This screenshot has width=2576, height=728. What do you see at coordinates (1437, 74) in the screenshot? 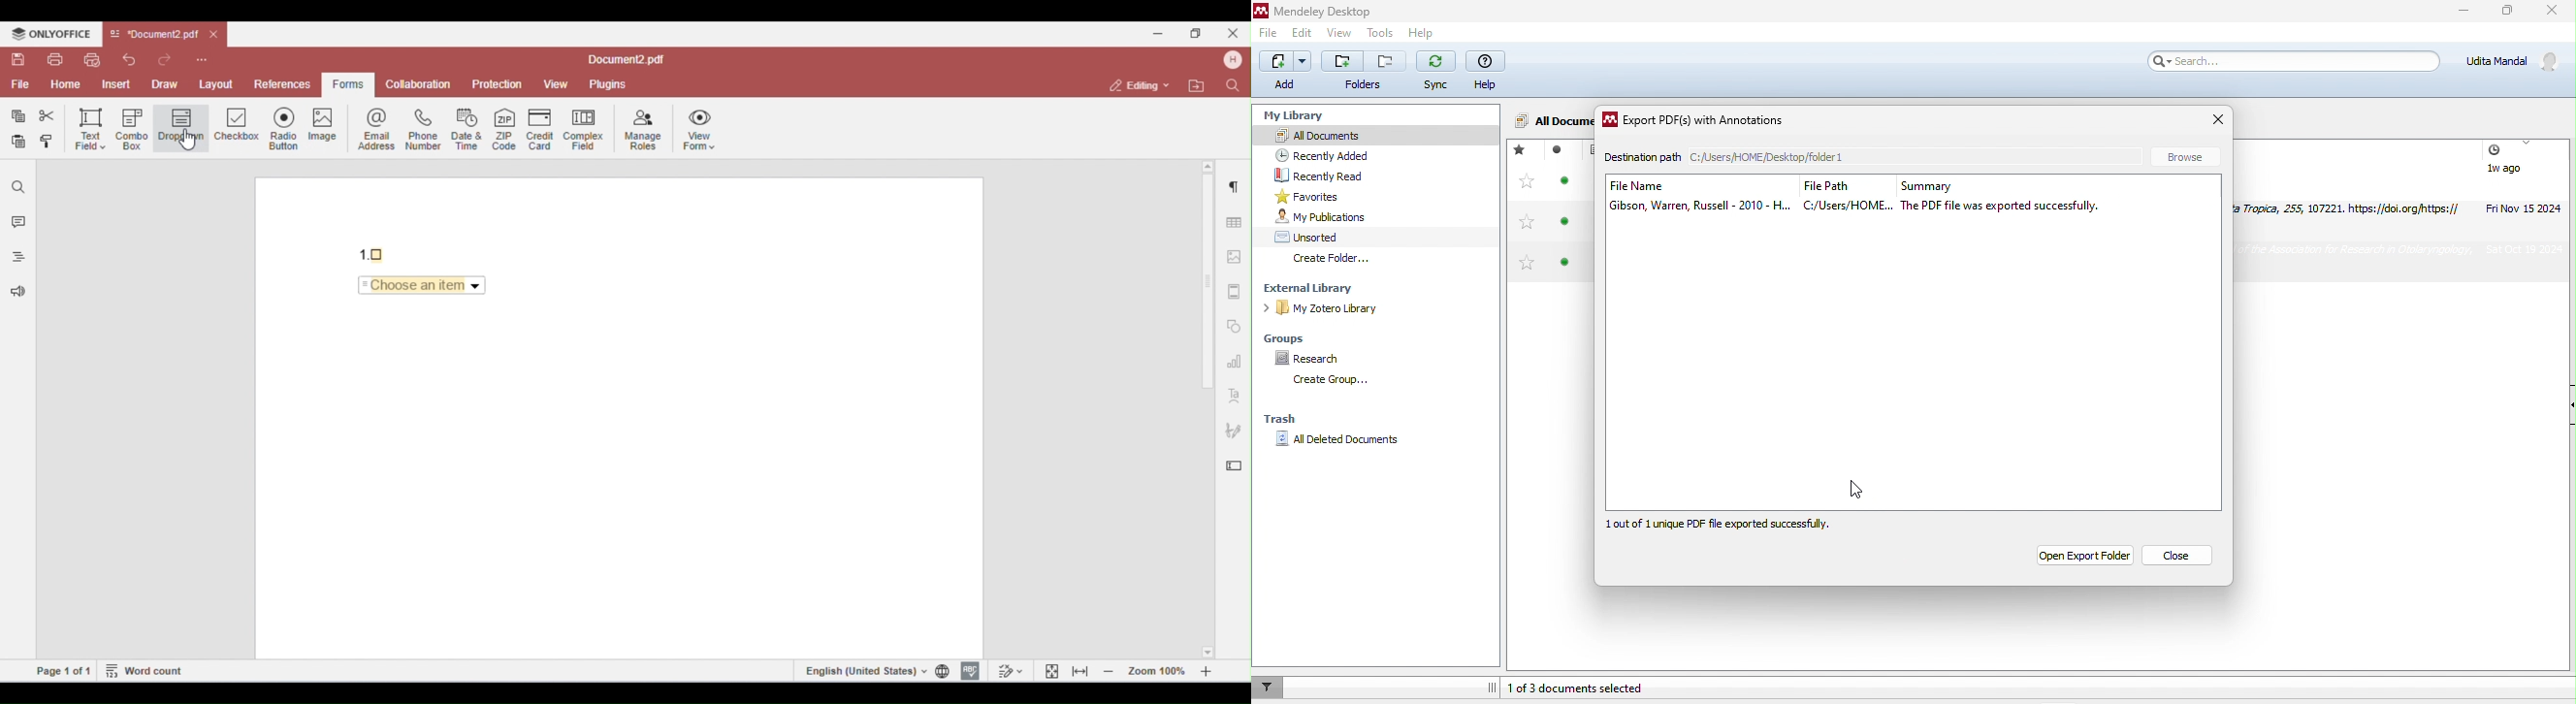
I see `sync` at bounding box center [1437, 74].